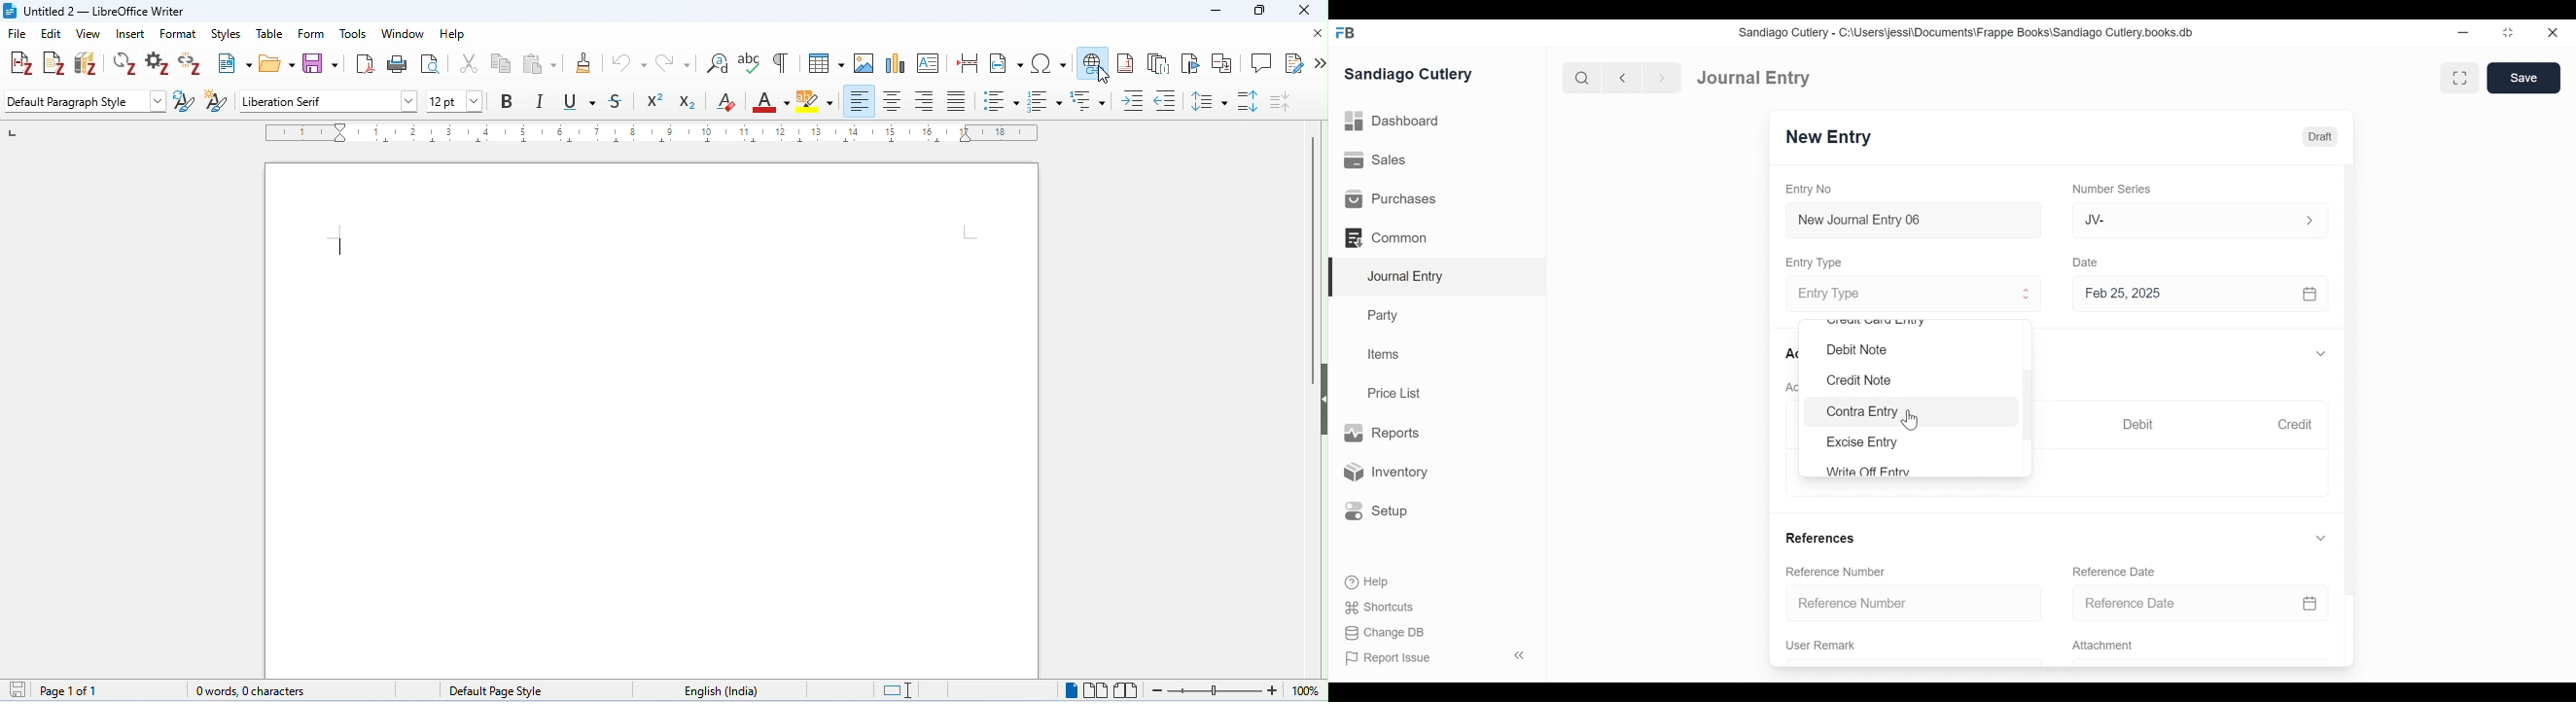  Describe the element at coordinates (1911, 420) in the screenshot. I see `Cursor` at that location.